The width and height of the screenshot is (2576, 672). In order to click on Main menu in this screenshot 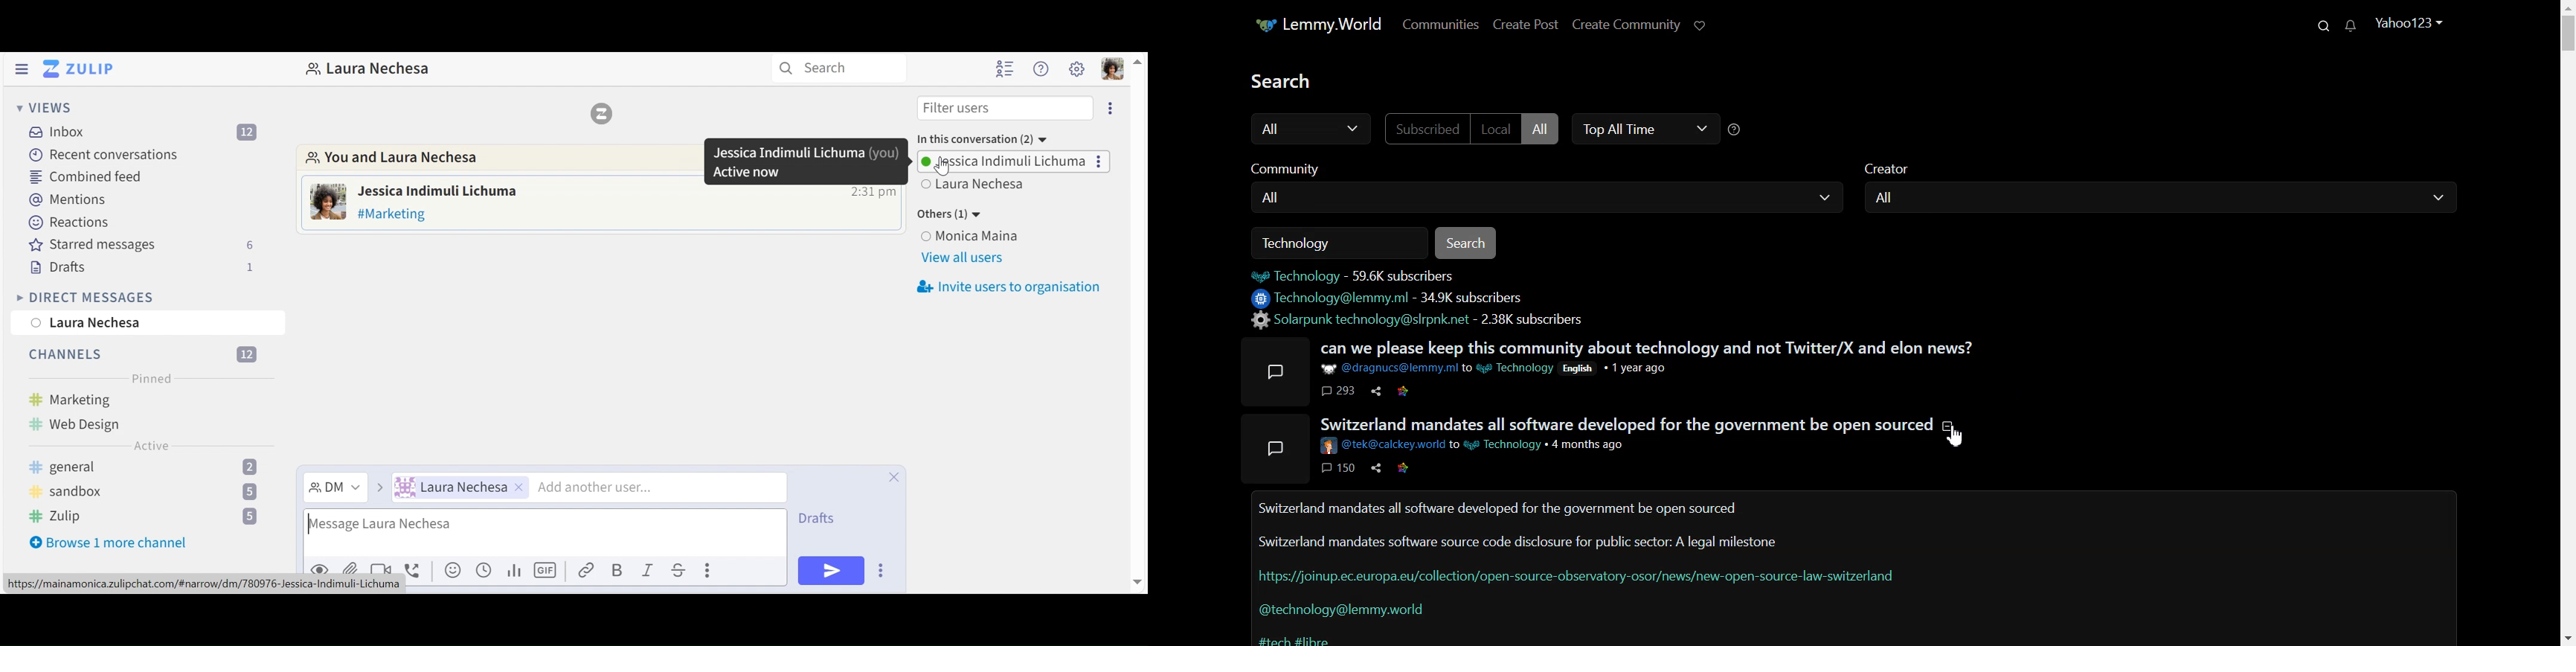, I will do `click(1077, 68)`.